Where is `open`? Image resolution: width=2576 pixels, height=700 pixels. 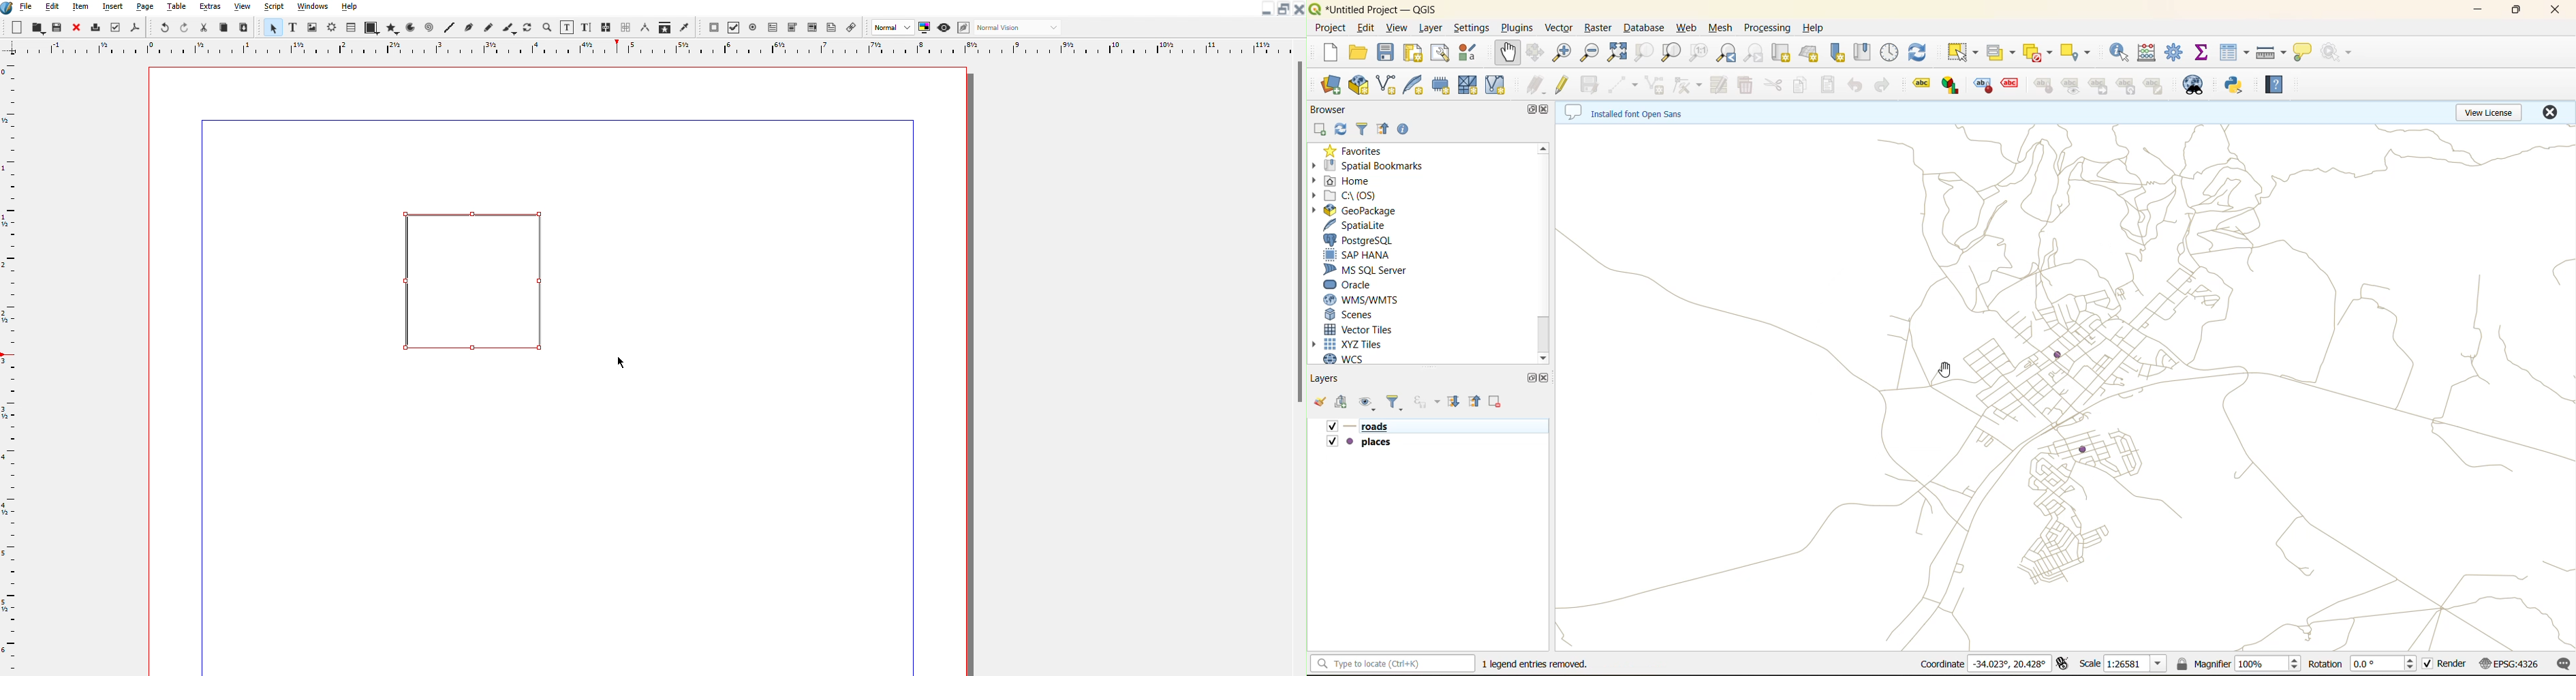 open is located at coordinates (1356, 52).